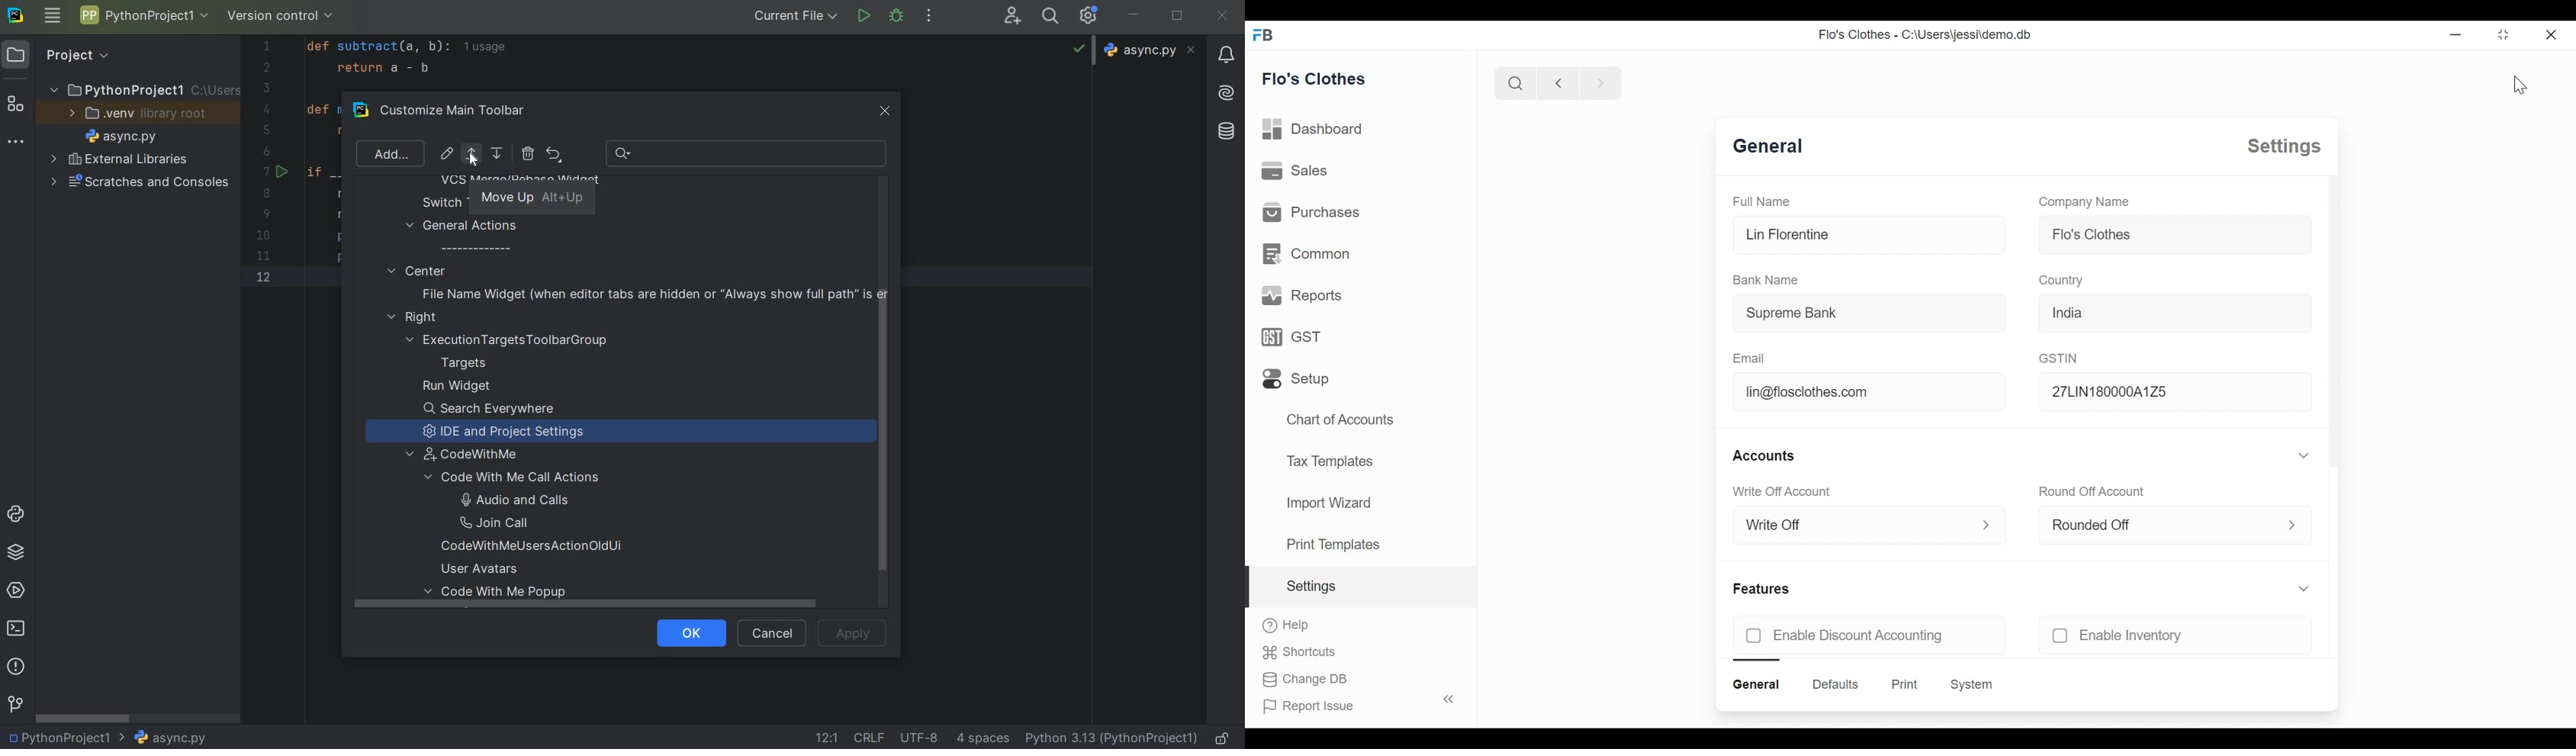 The width and height of the screenshot is (2576, 756). What do you see at coordinates (2134, 635) in the screenshot?
I see `Enable Inventory` at bounding box center [2134, 635].